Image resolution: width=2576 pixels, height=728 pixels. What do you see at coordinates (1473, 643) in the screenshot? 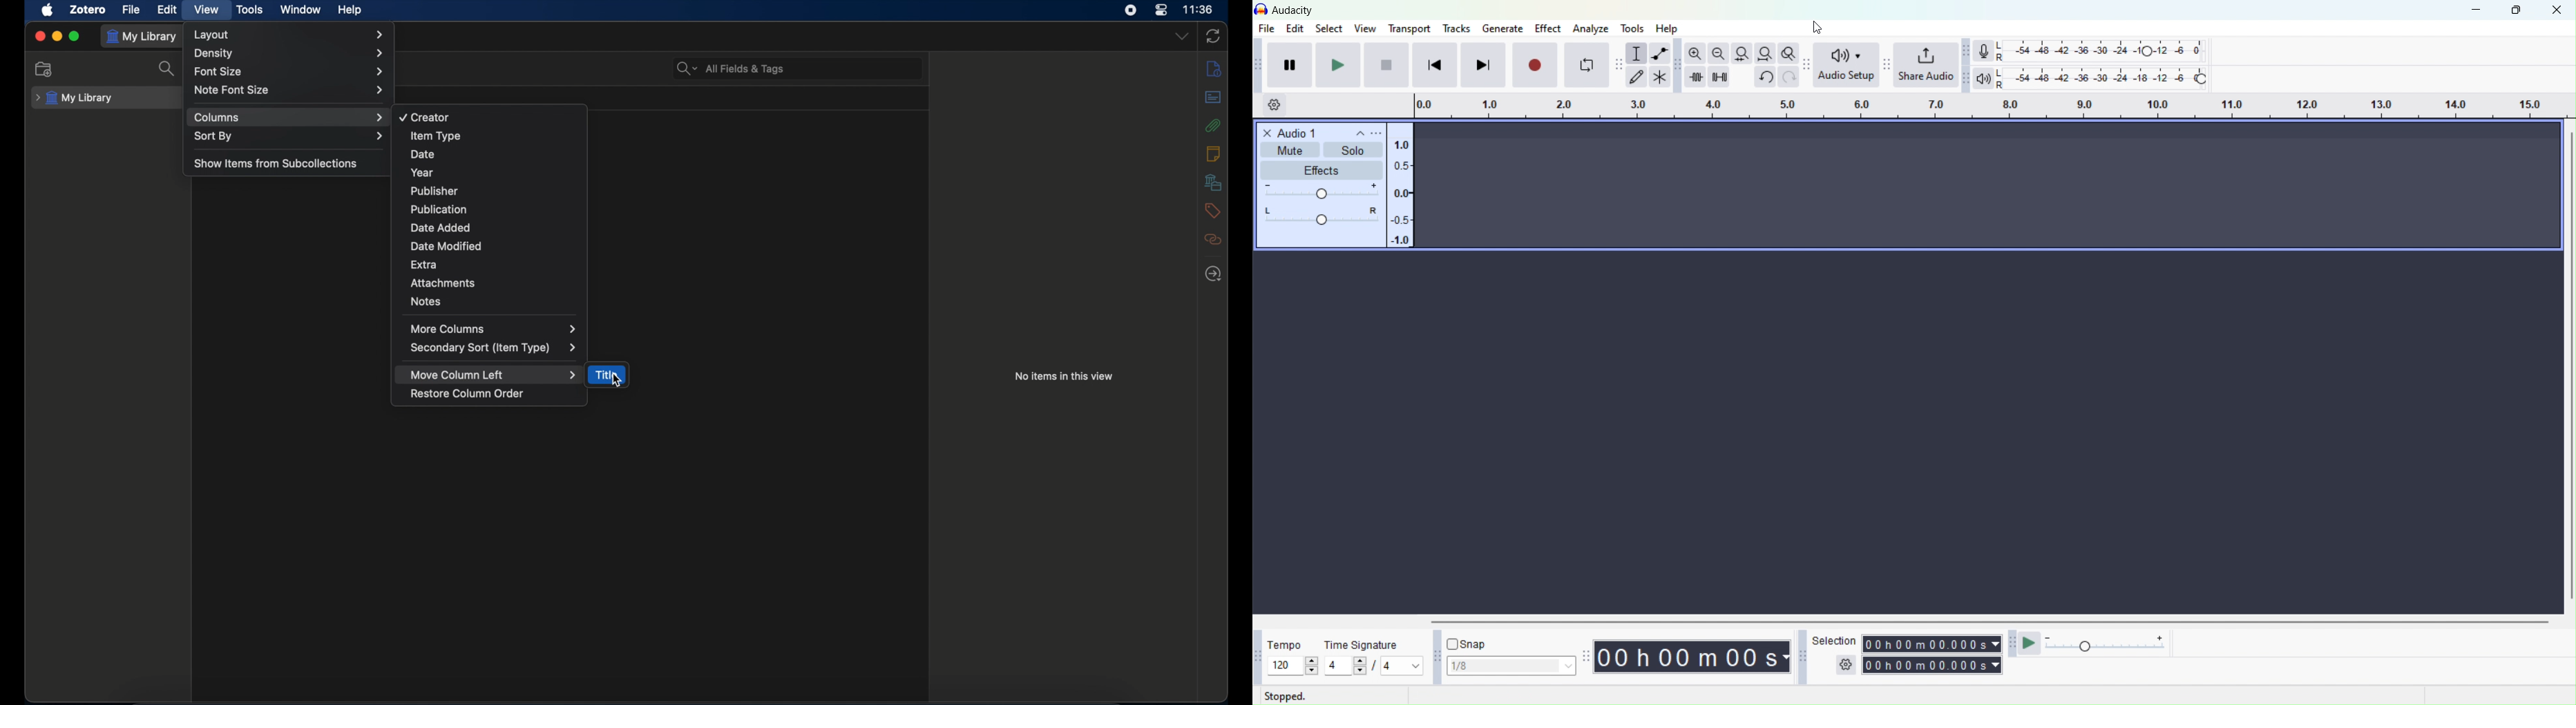
I see `Snap` at bounding box center [1473, 643].